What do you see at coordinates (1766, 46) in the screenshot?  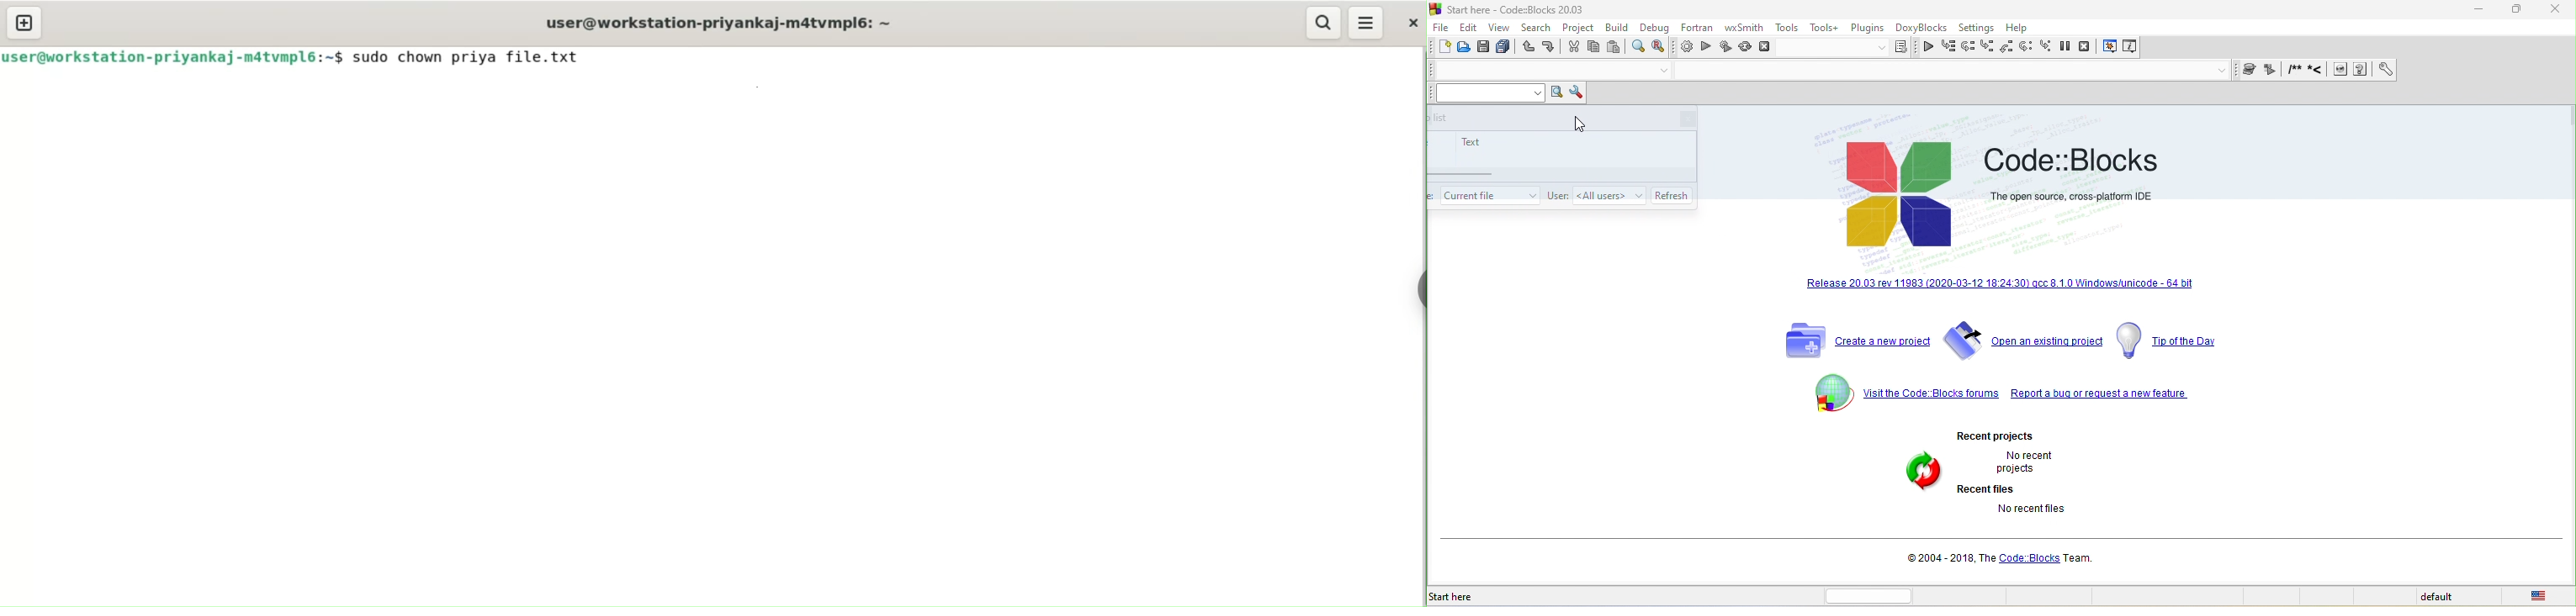 I see `abort` at bounding box center [1766, 46].